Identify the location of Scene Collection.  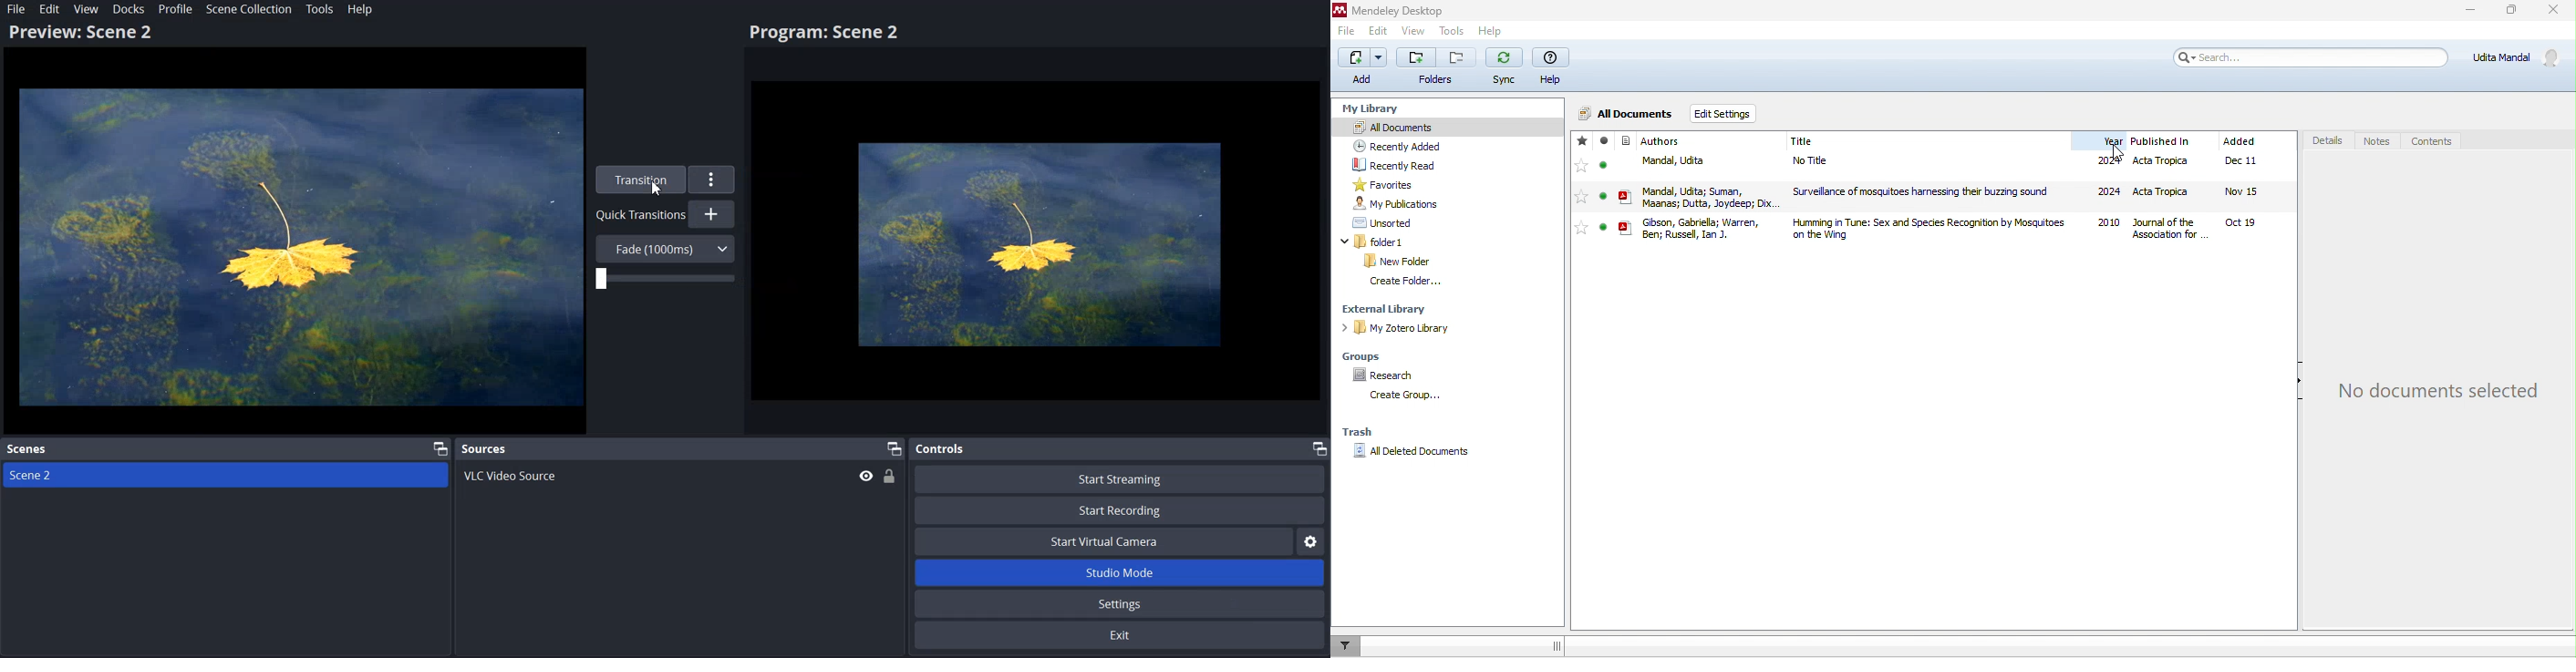
(249, 9).